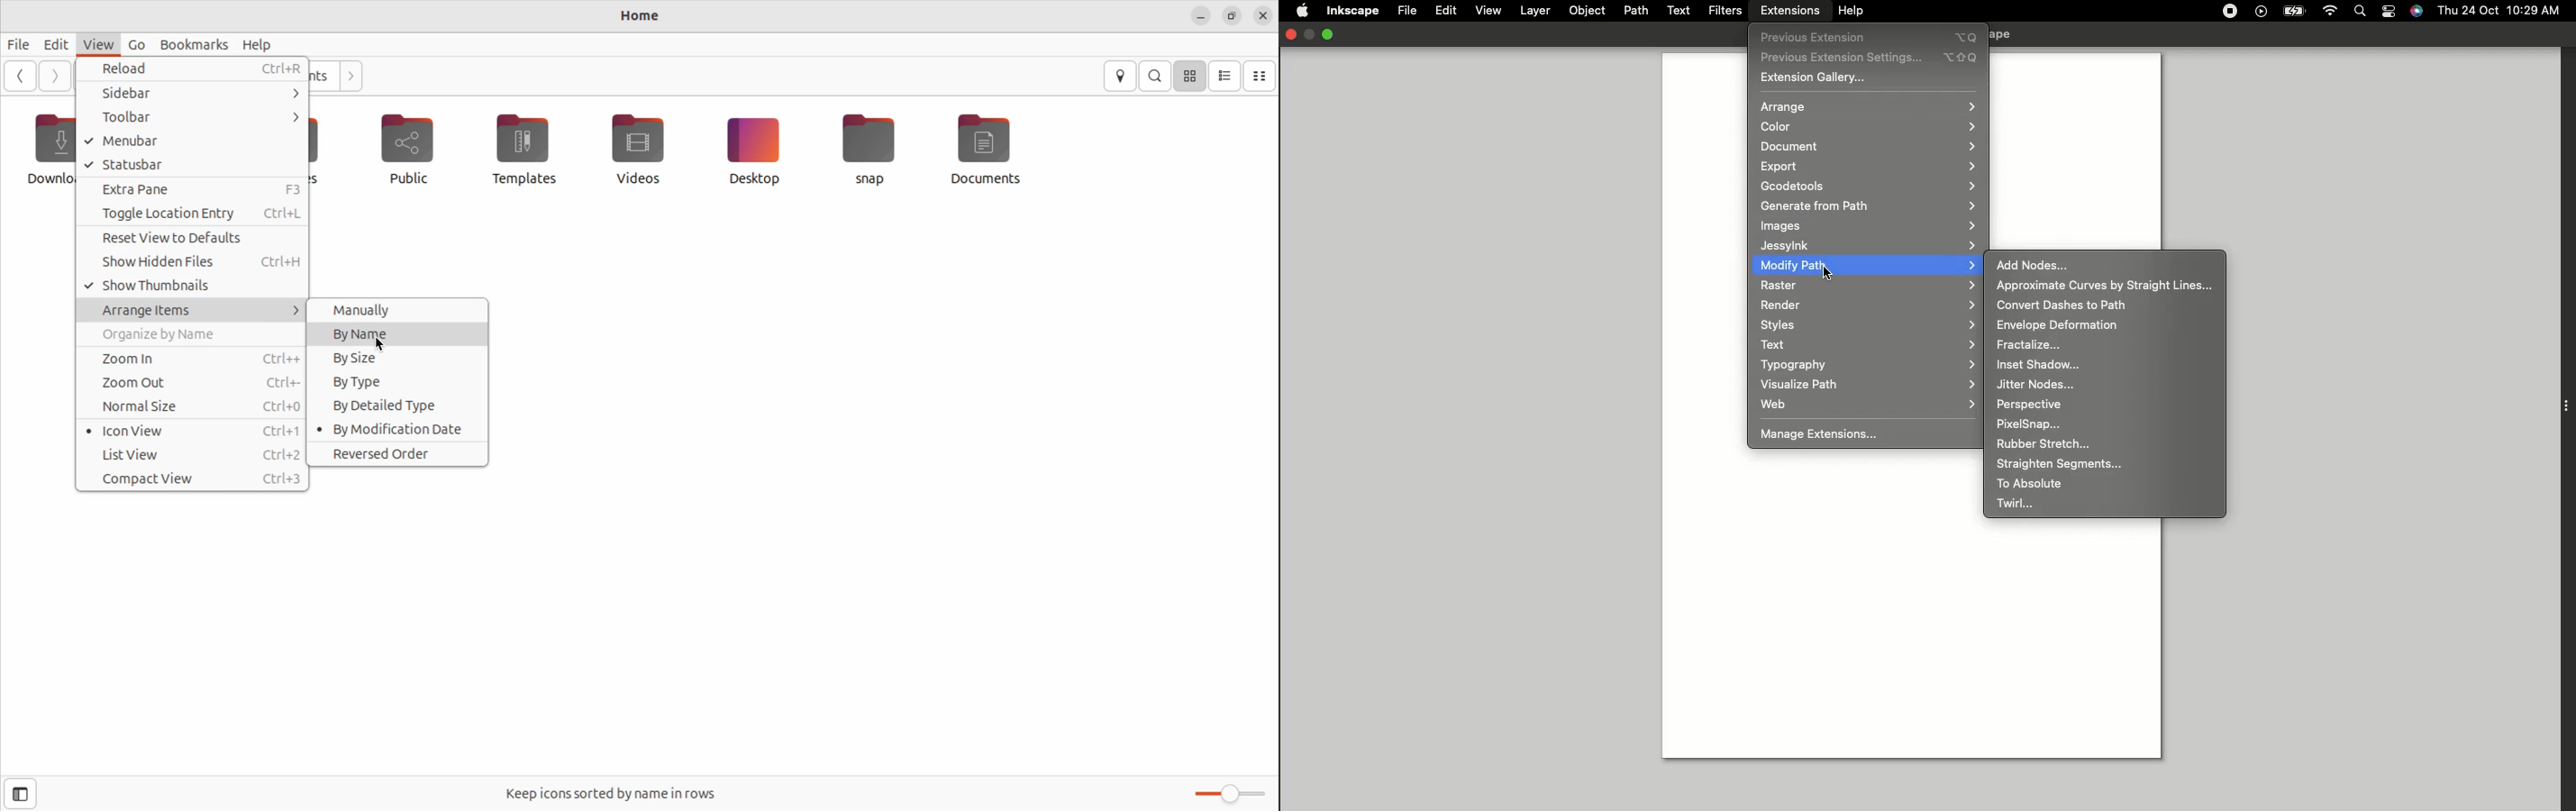 Image resolution: width=2576 pixels, height=812 pixels. I want to click on To absolute, so click(2031, 484).